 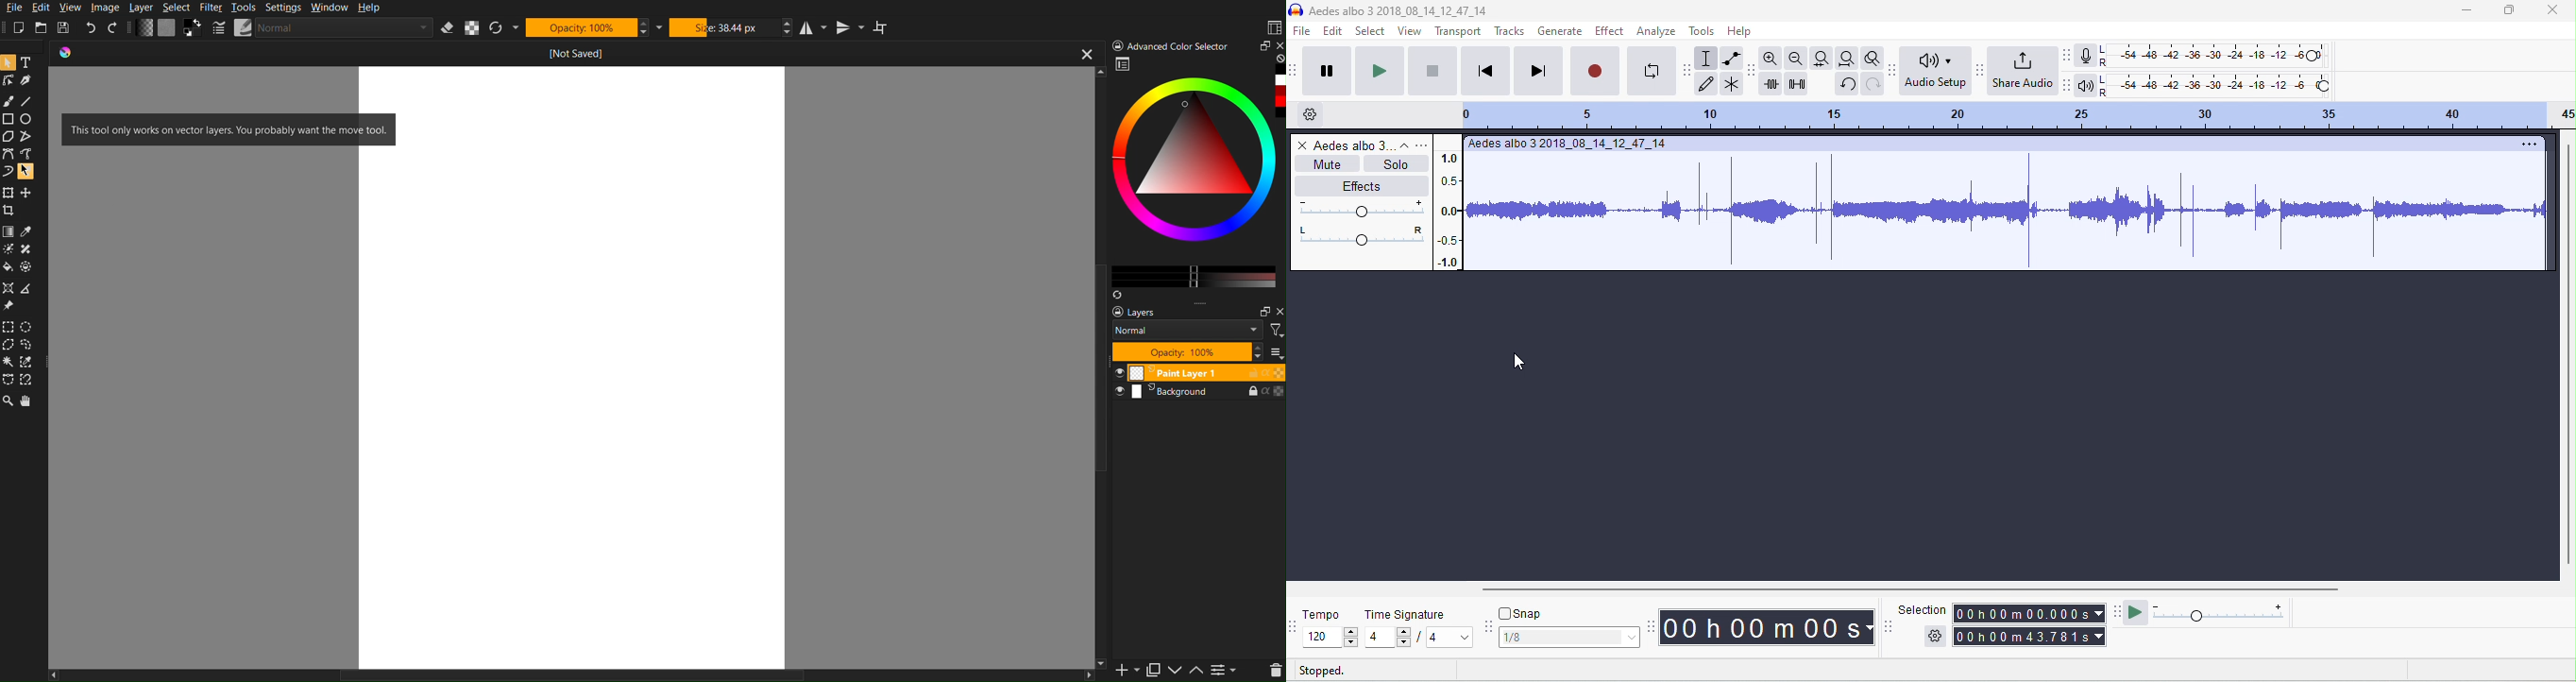 What do you see at coordinates (1406, 614) in the screenshot?
I see `time signature` at bounding box center [1406, 614].